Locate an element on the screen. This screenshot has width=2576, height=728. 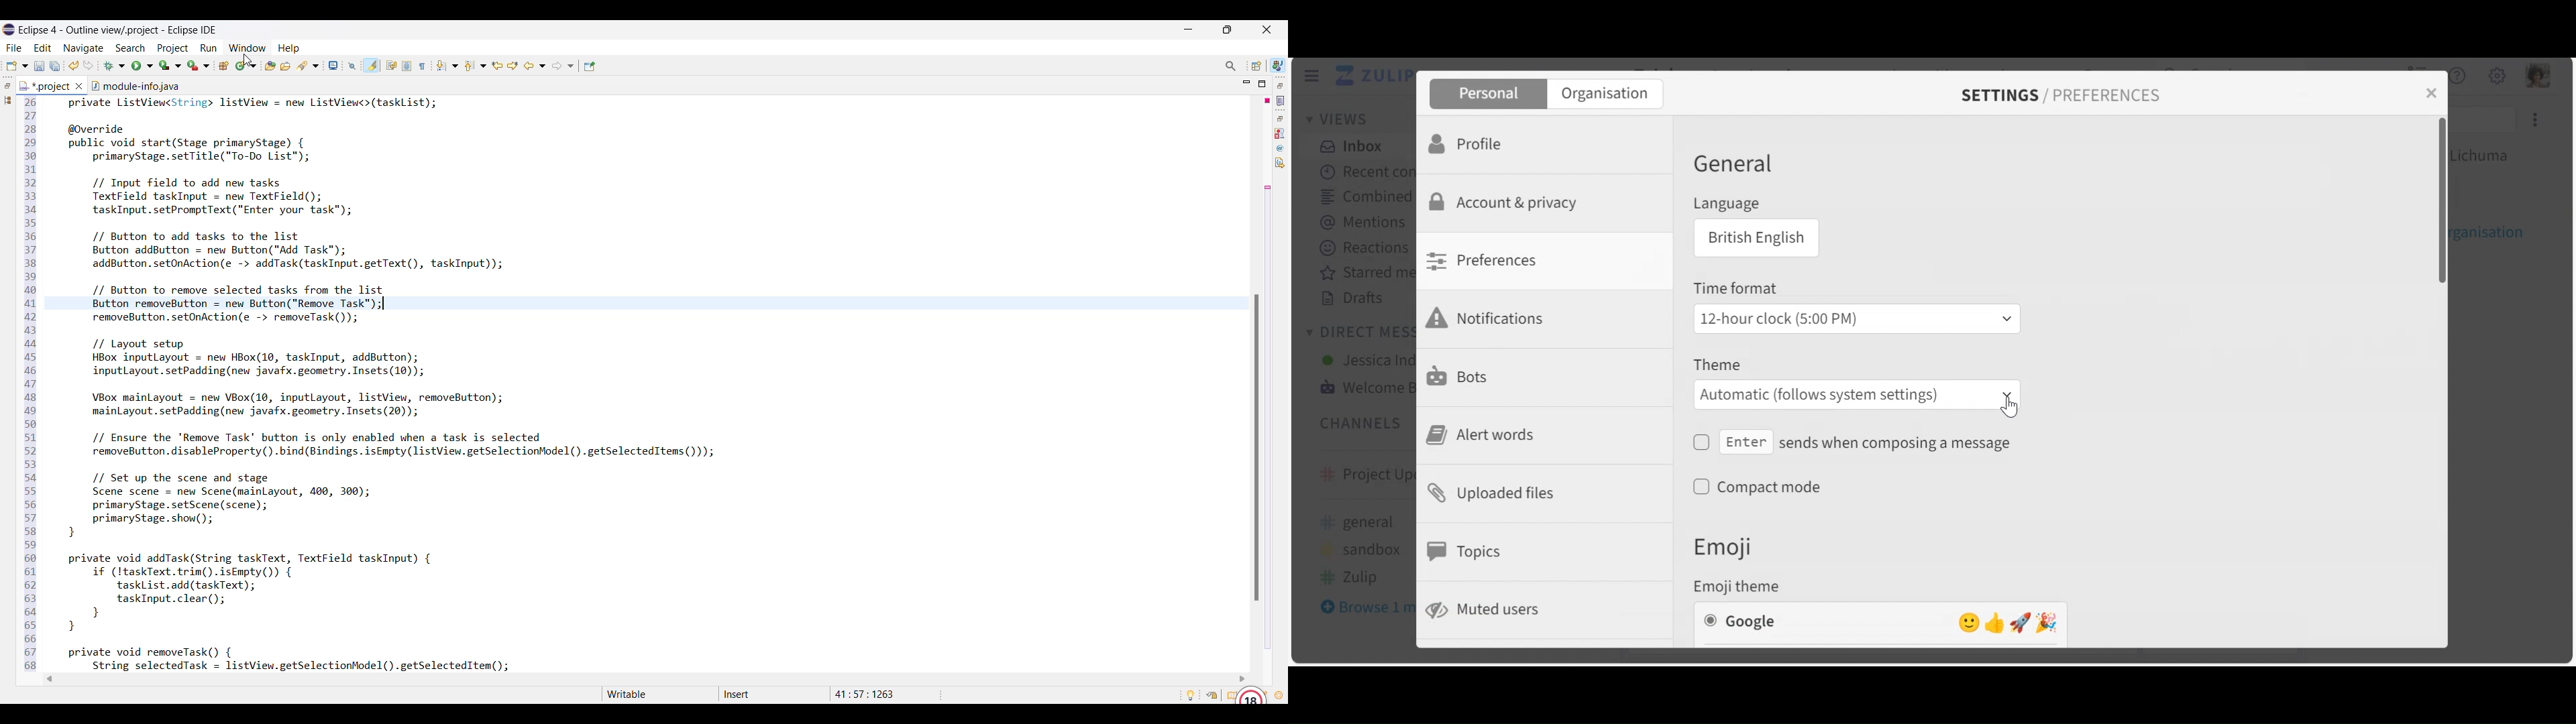
New Java package is located at coordinates (223, 66).